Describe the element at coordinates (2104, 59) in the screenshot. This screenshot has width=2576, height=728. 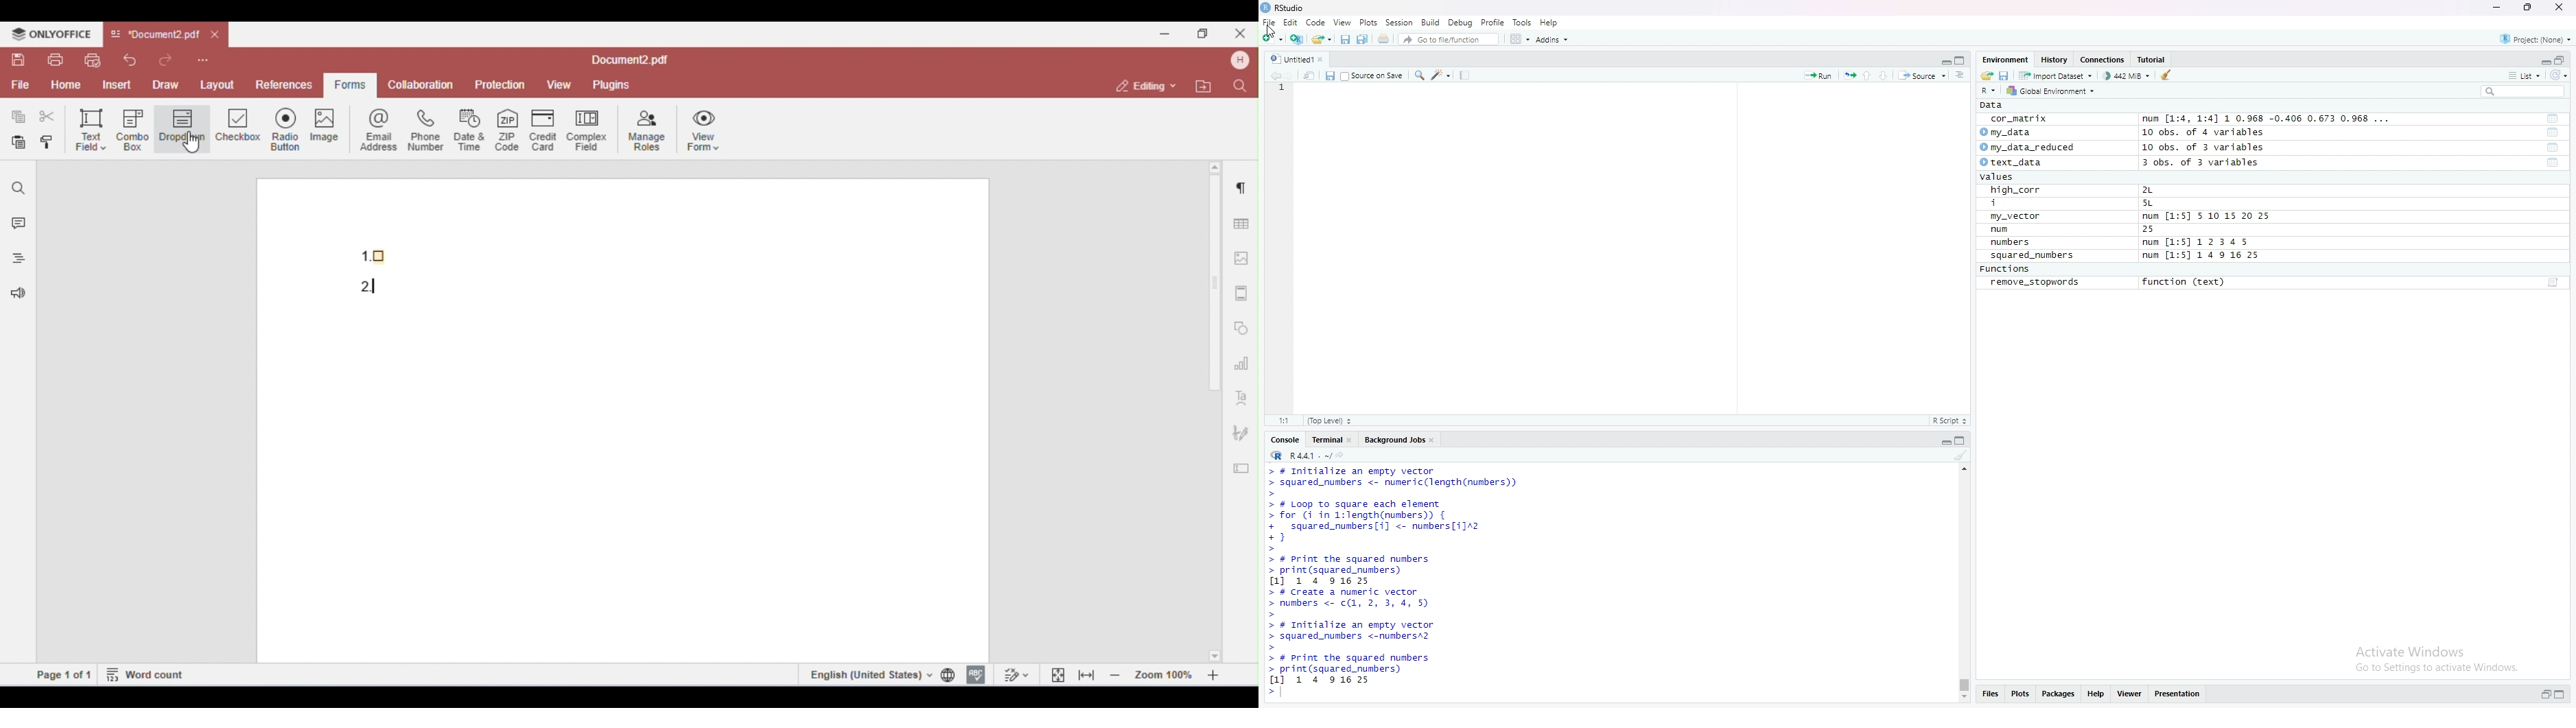
I see `Connections` at that location.